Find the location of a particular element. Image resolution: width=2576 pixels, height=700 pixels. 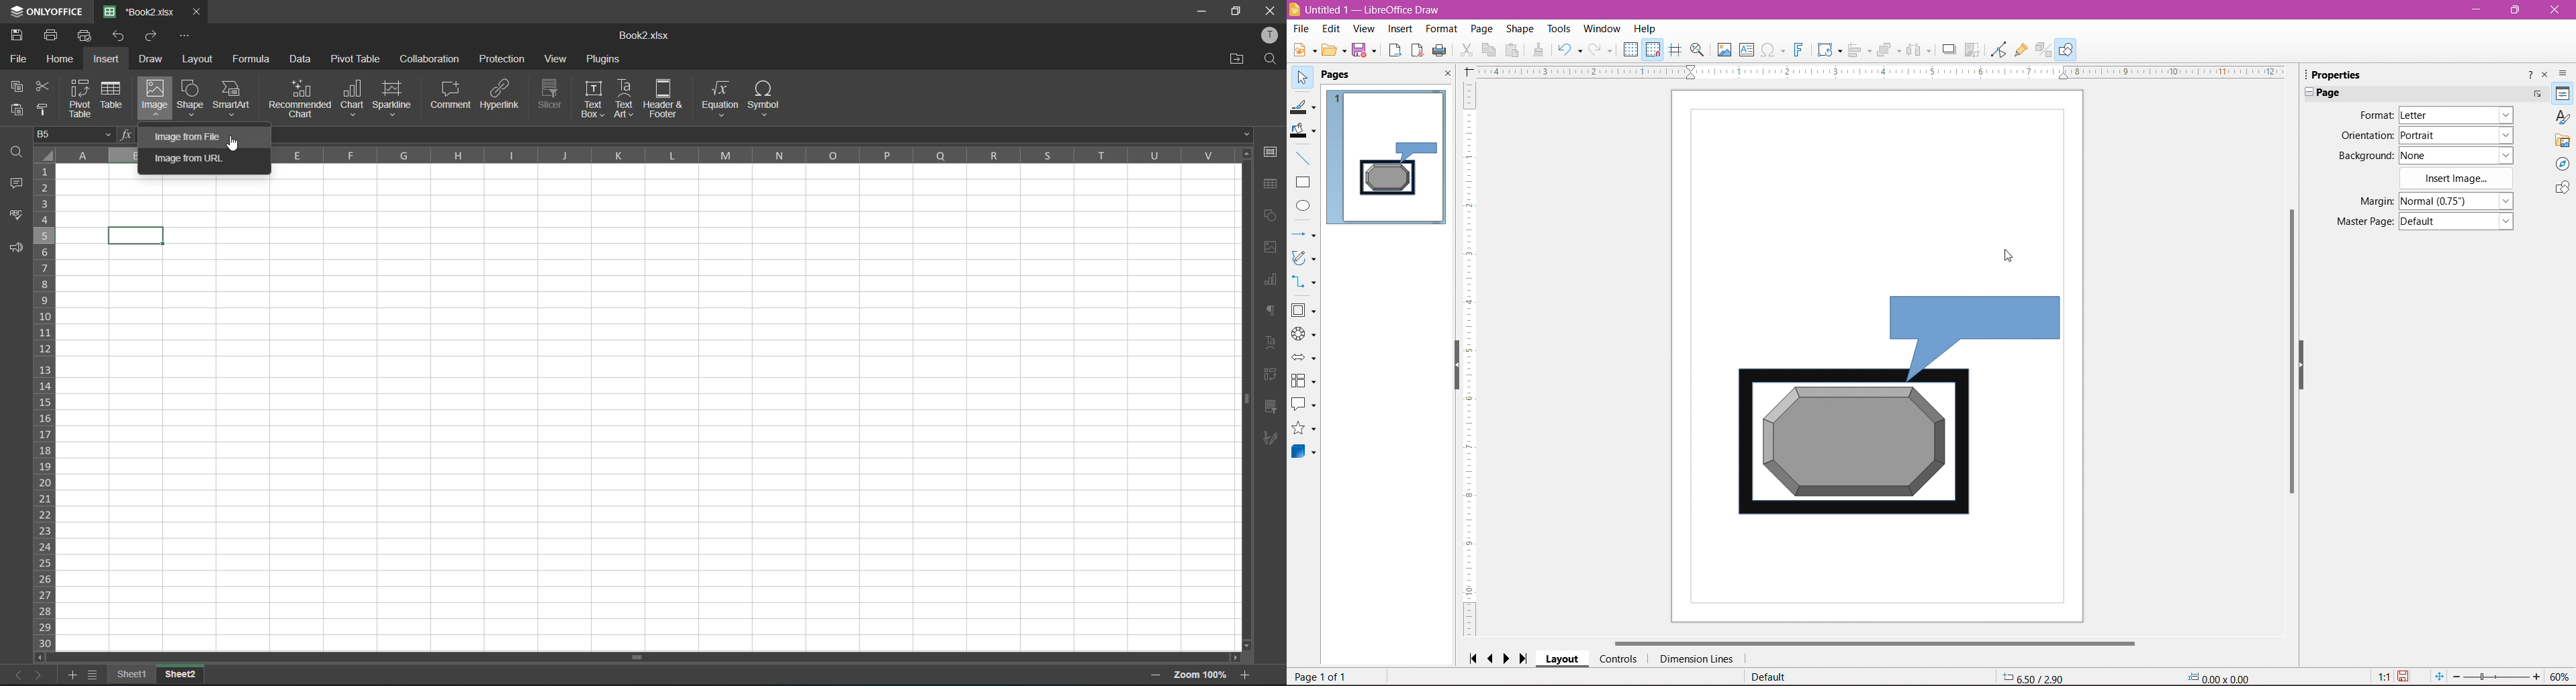

pivot table is located at coordinates (1273, 374).